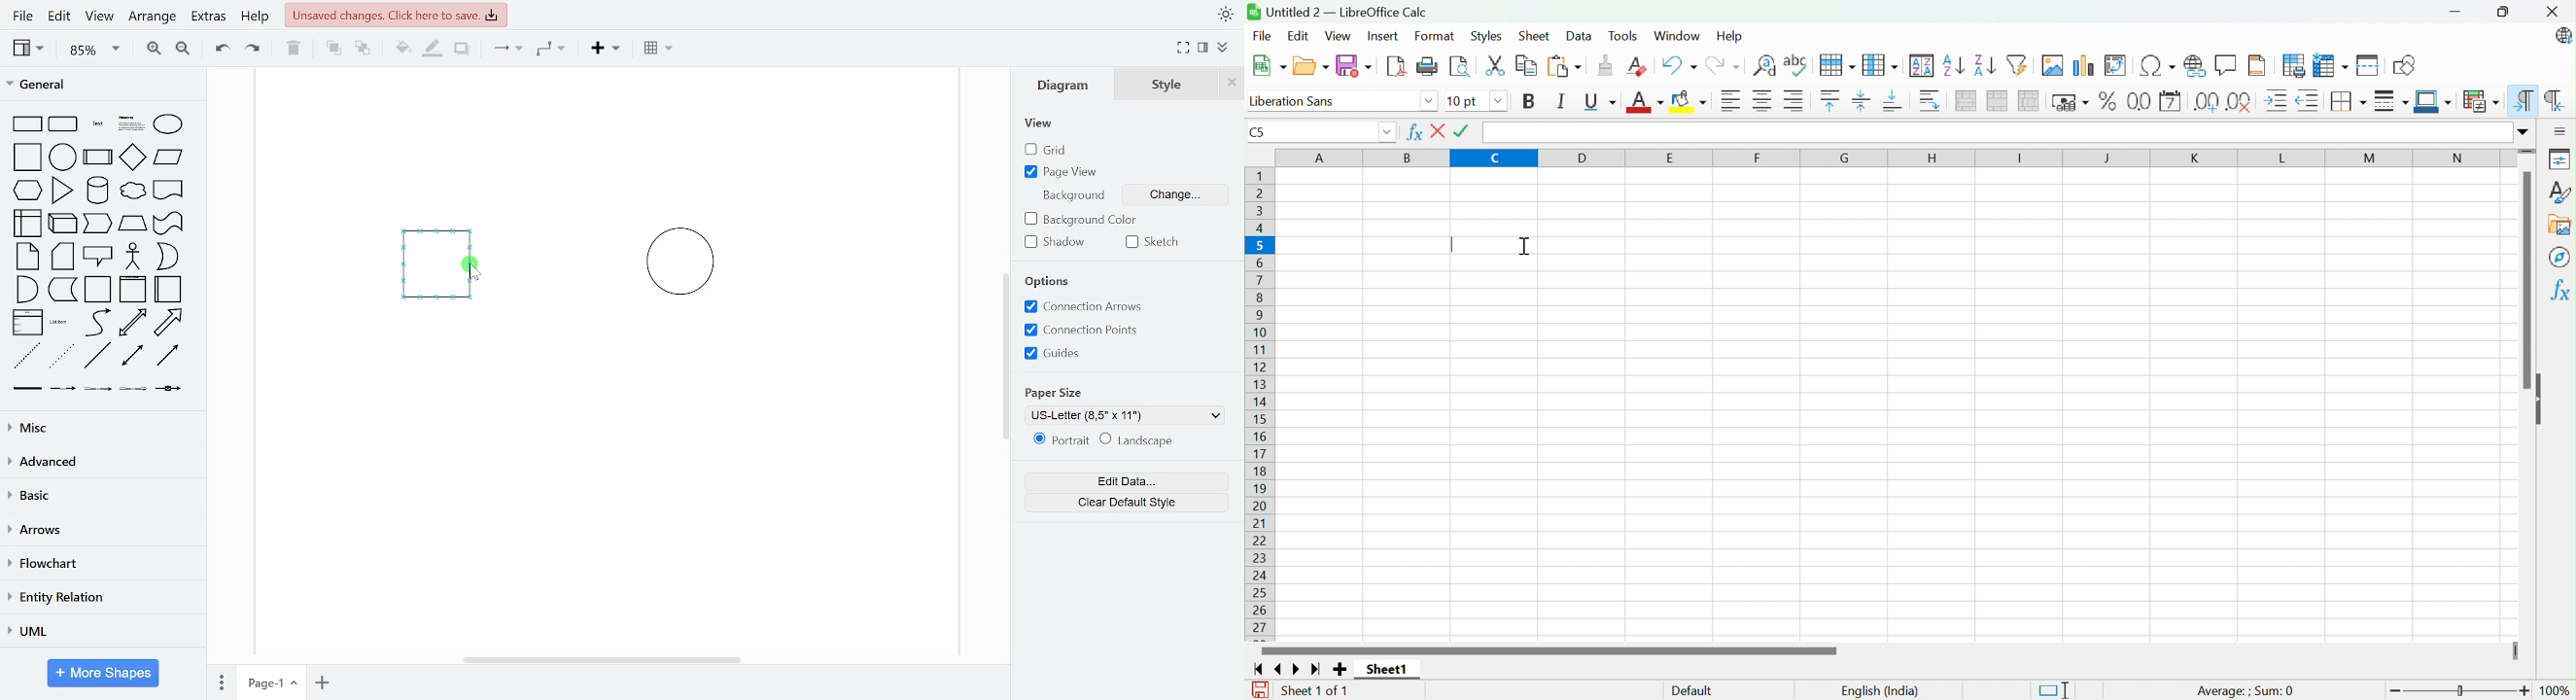 Image resolution: width=2576 pixels, height=700 pixels. Describe the element at coordinates (1259, 669) in the screenshot. I see `Scroll to first sheet` at that location.